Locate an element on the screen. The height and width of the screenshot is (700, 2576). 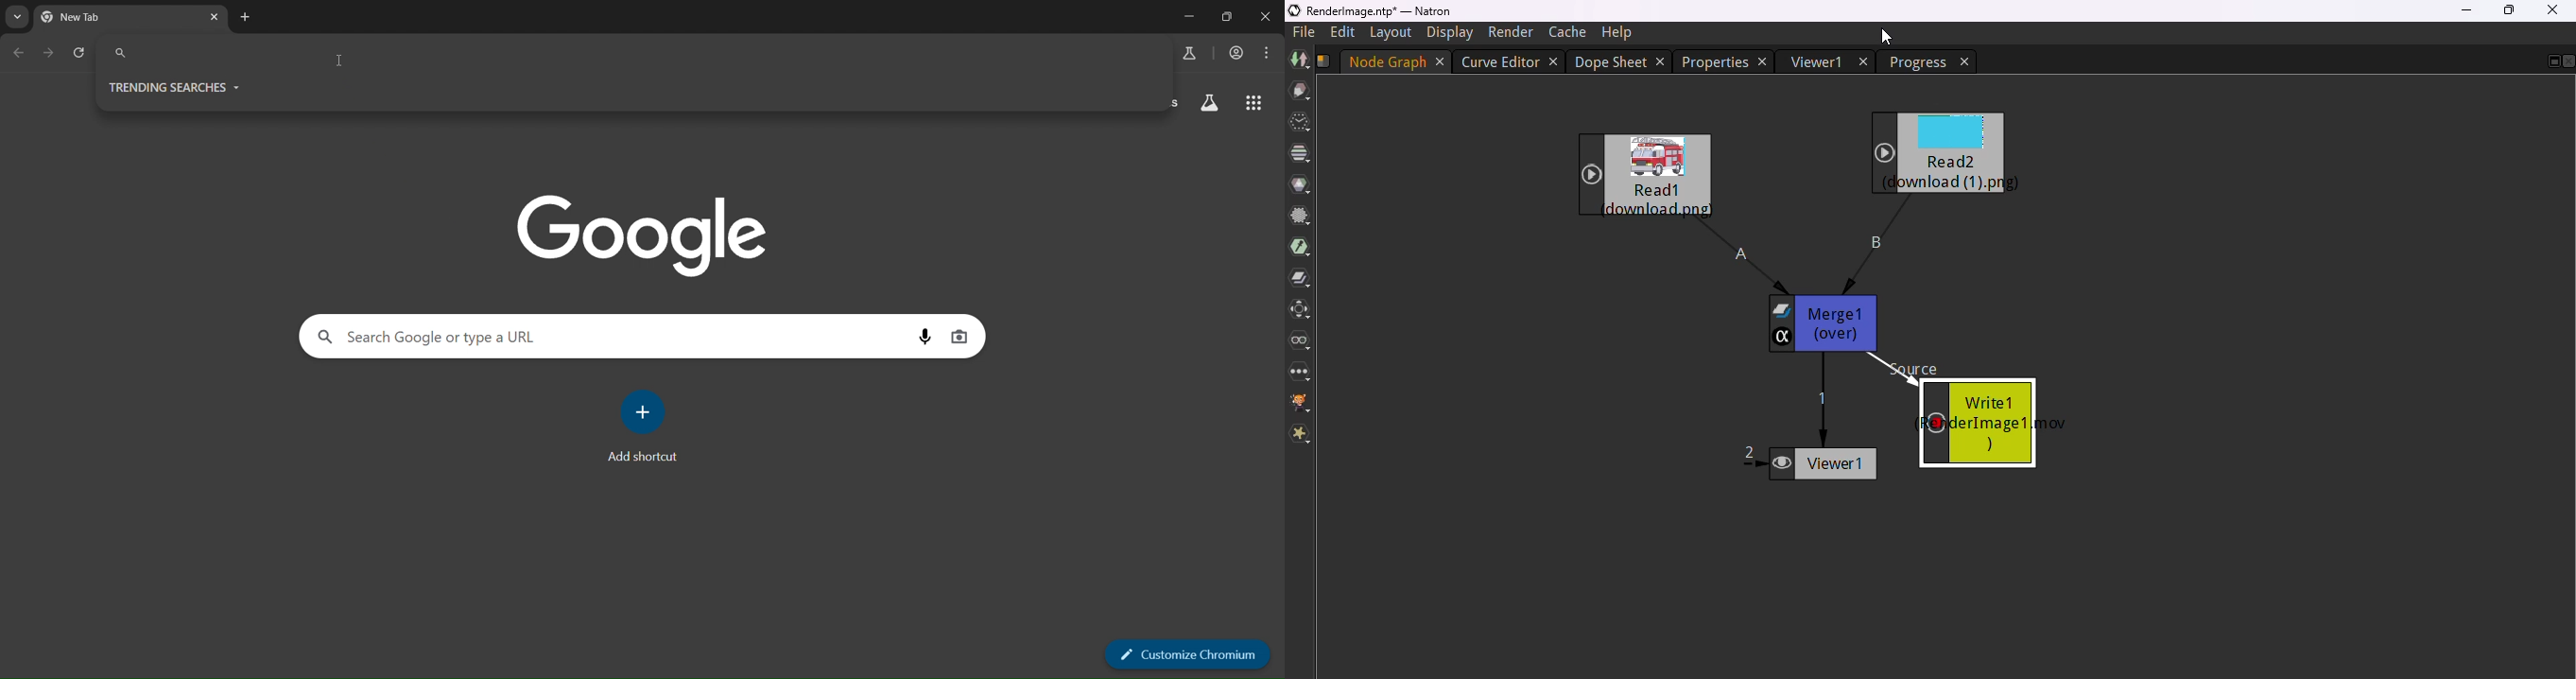
reload page is located at coordinates (78, 52).